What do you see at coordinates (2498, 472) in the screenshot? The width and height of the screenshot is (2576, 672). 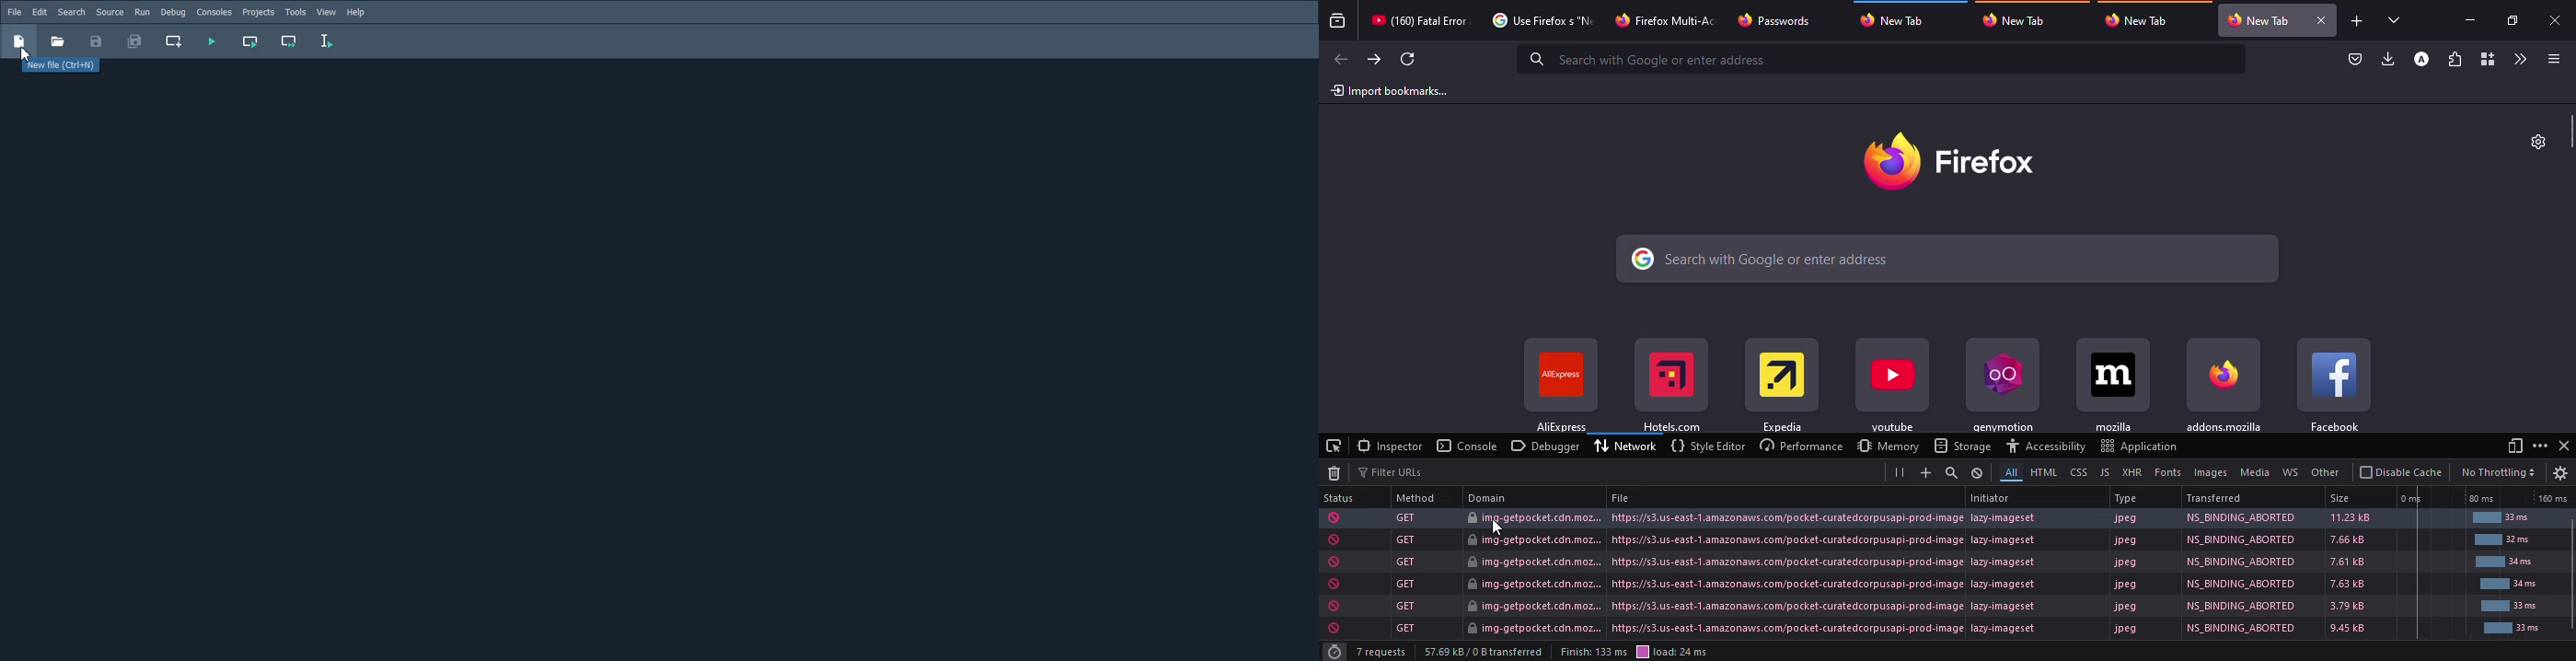 I see `no throttling` at bounding box center [2498, 472].